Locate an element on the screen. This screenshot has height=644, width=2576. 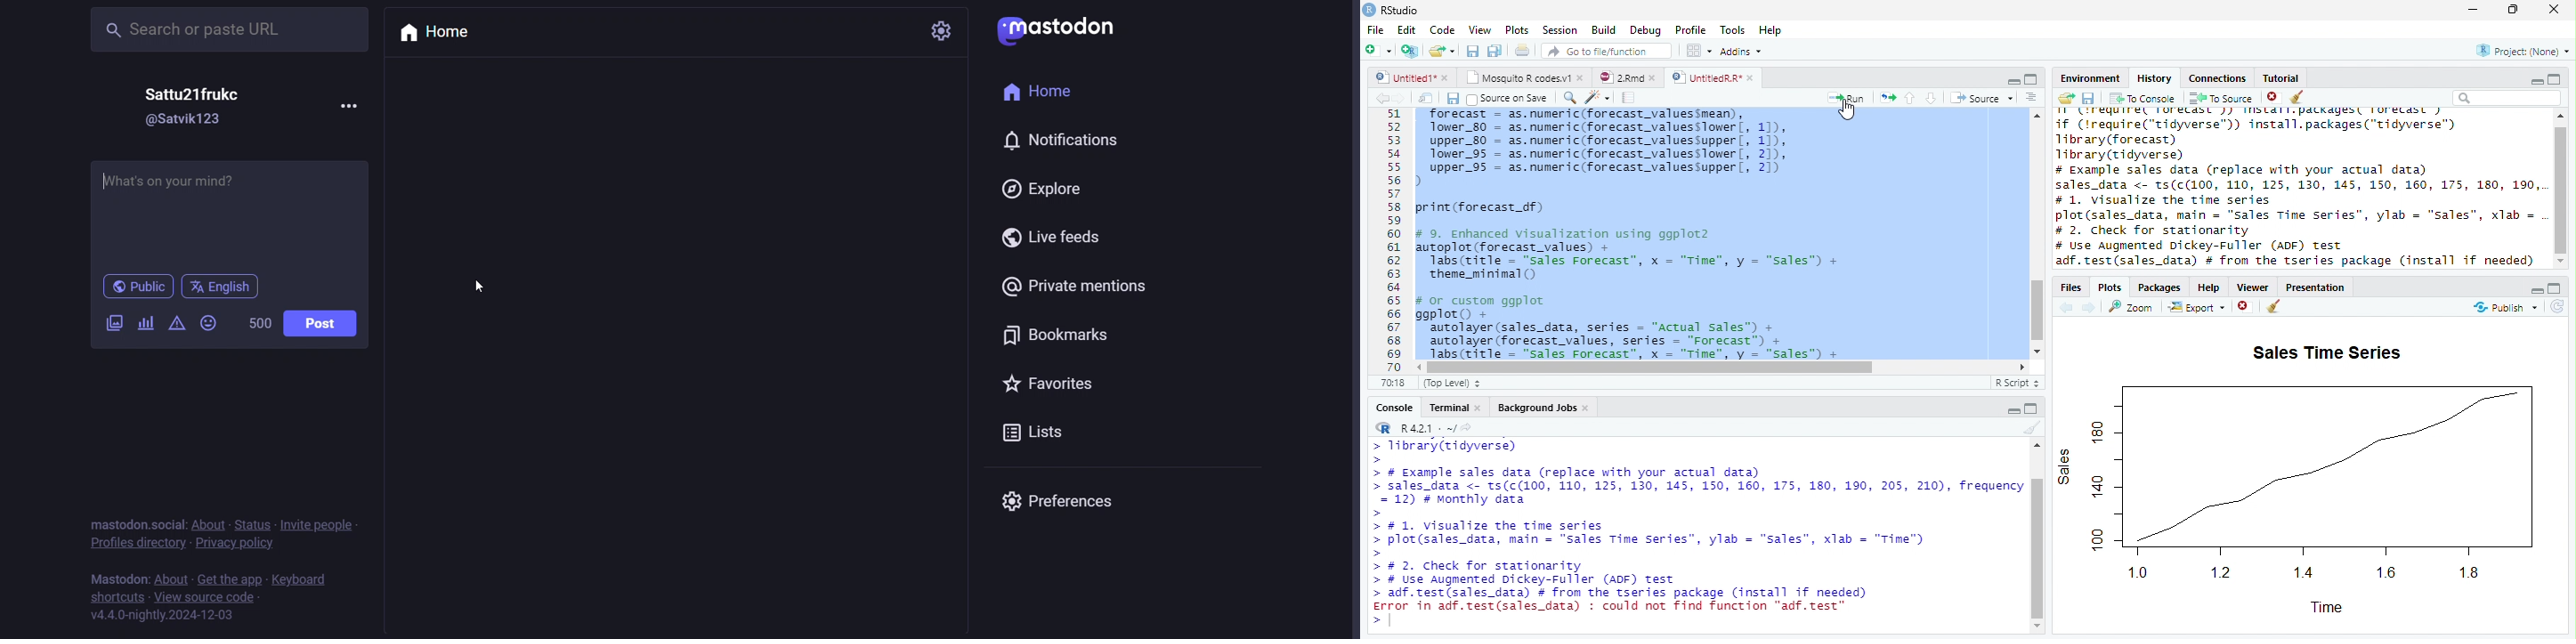
Edit is located at coordinates (1407, 29).